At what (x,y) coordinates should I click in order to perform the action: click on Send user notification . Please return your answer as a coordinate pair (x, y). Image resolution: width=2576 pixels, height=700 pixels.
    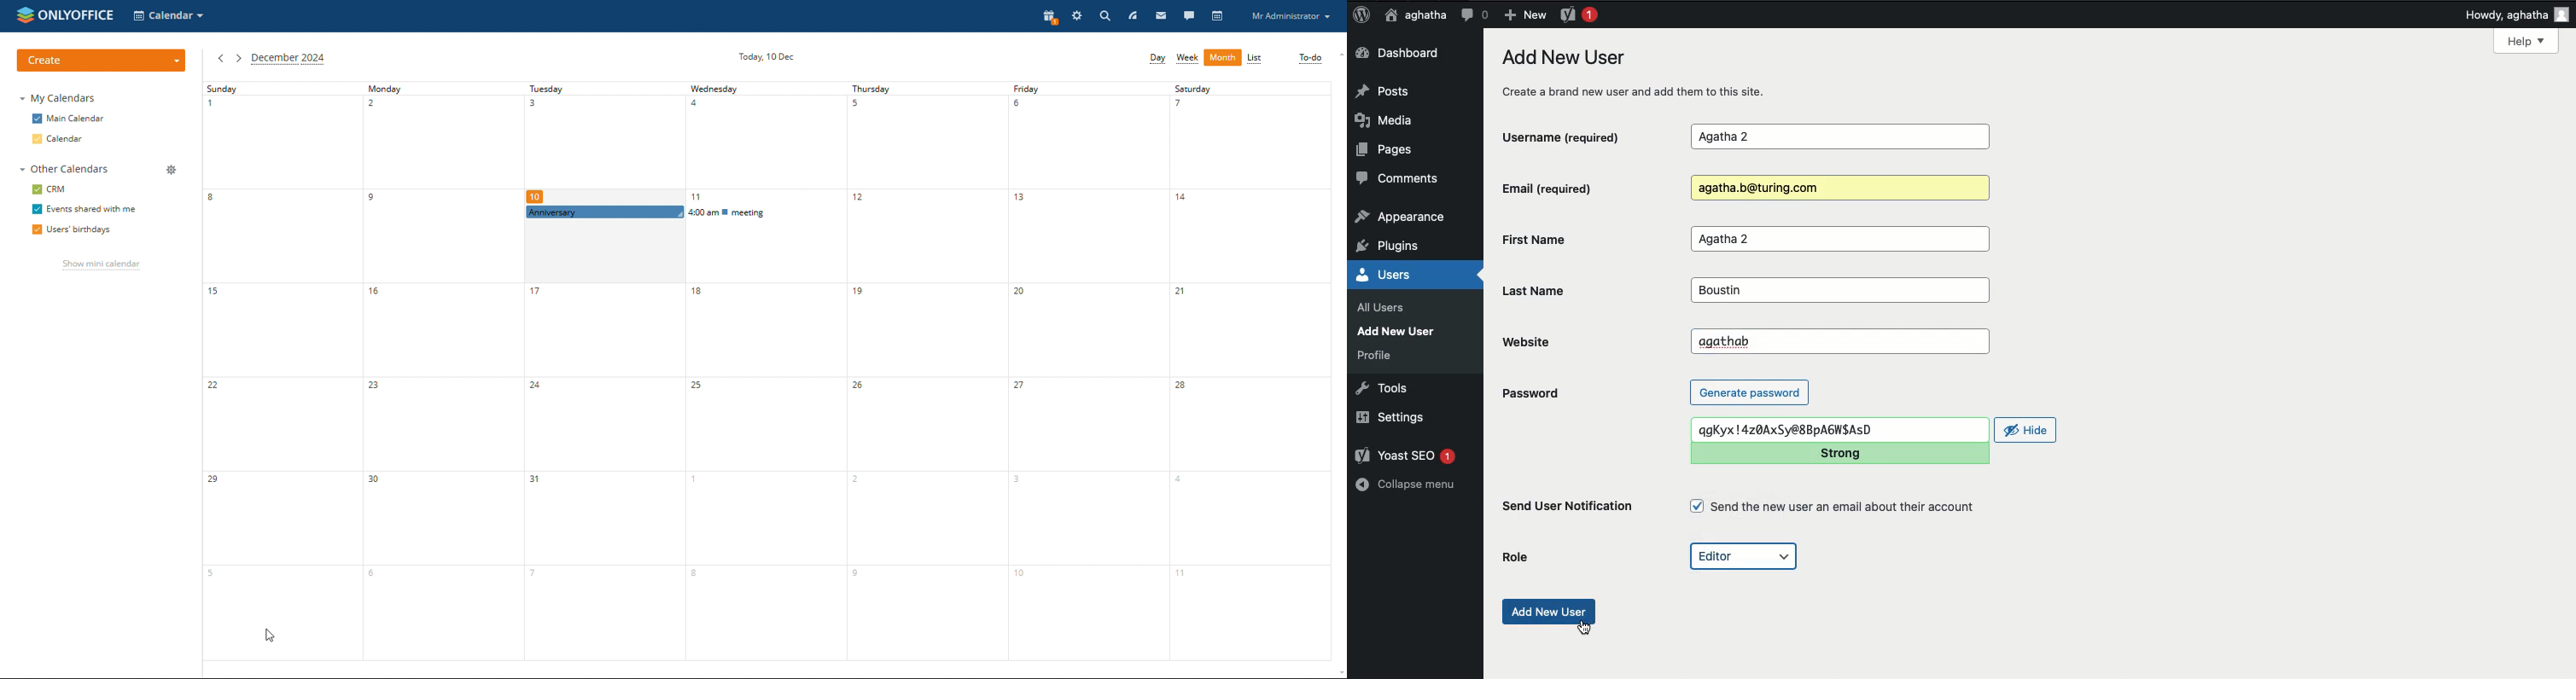
    Looking at the image, I should click on (1569, 509).